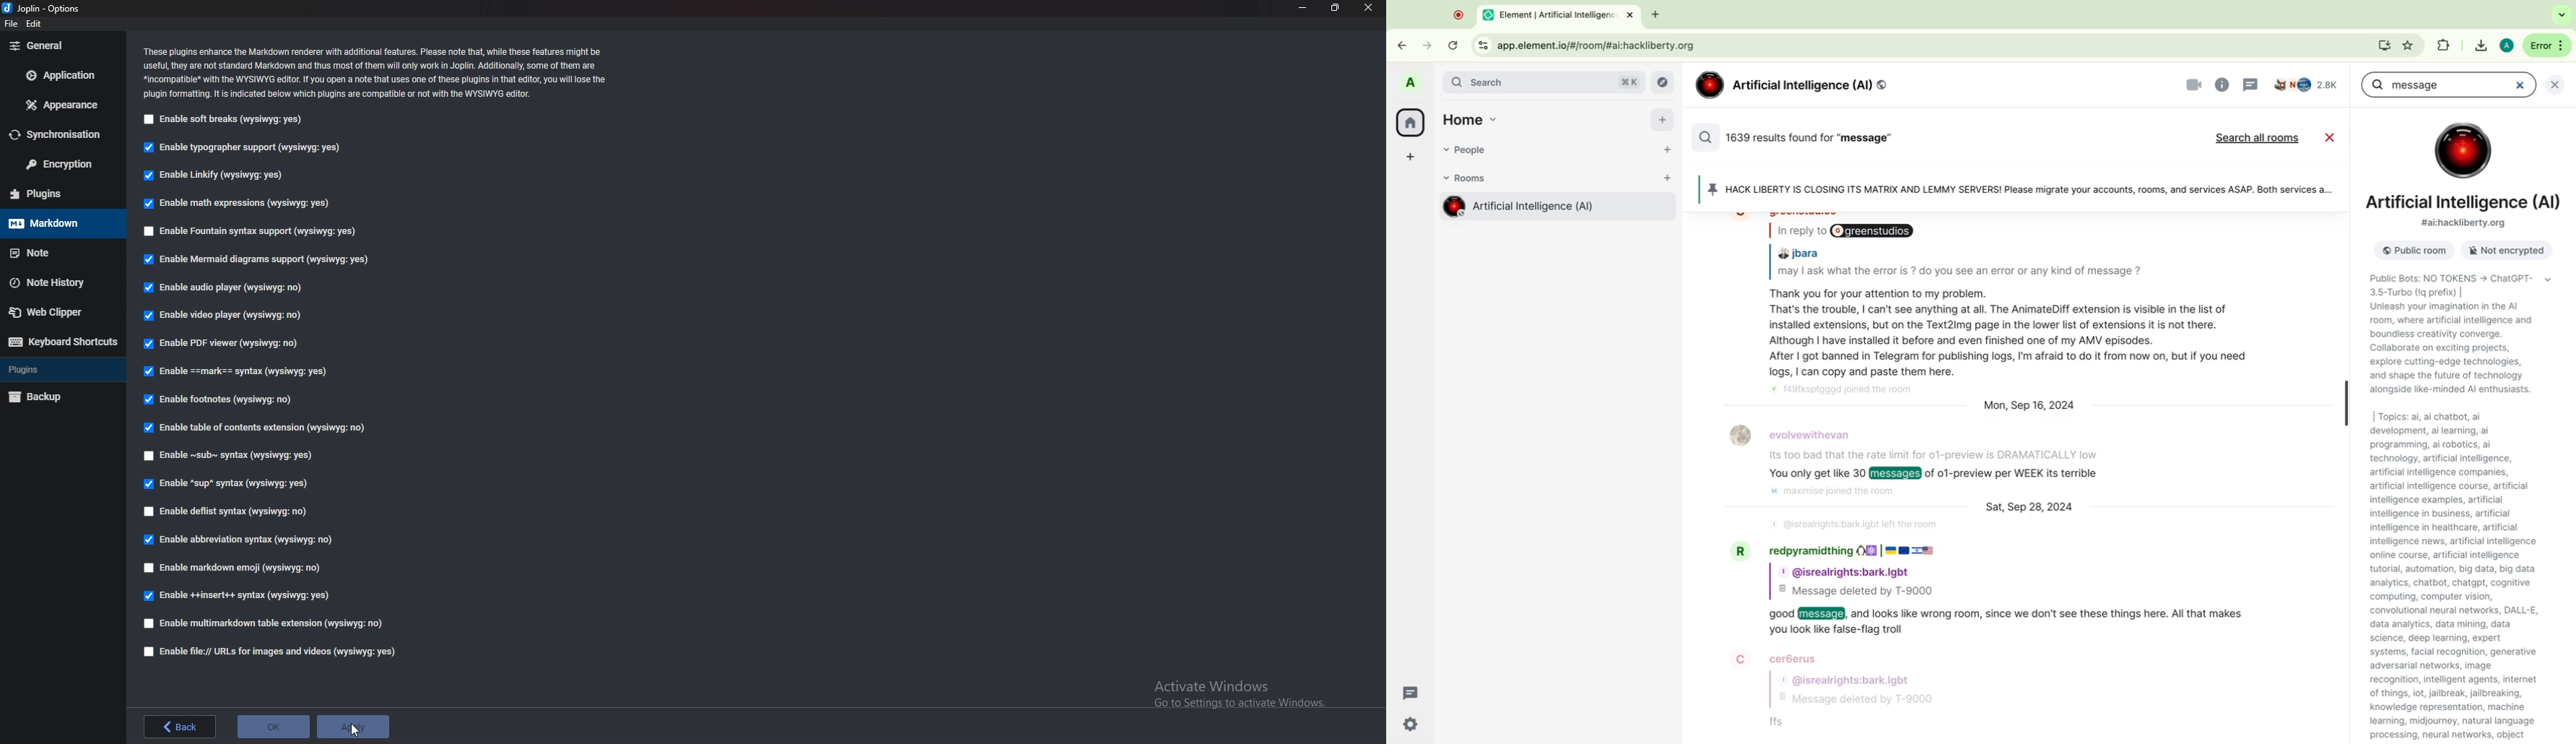 The image size is (2576, 756). What do you see at coordinates (2332, 139) in the screenshot?
I see `close` at bounding box center [2332, 139].